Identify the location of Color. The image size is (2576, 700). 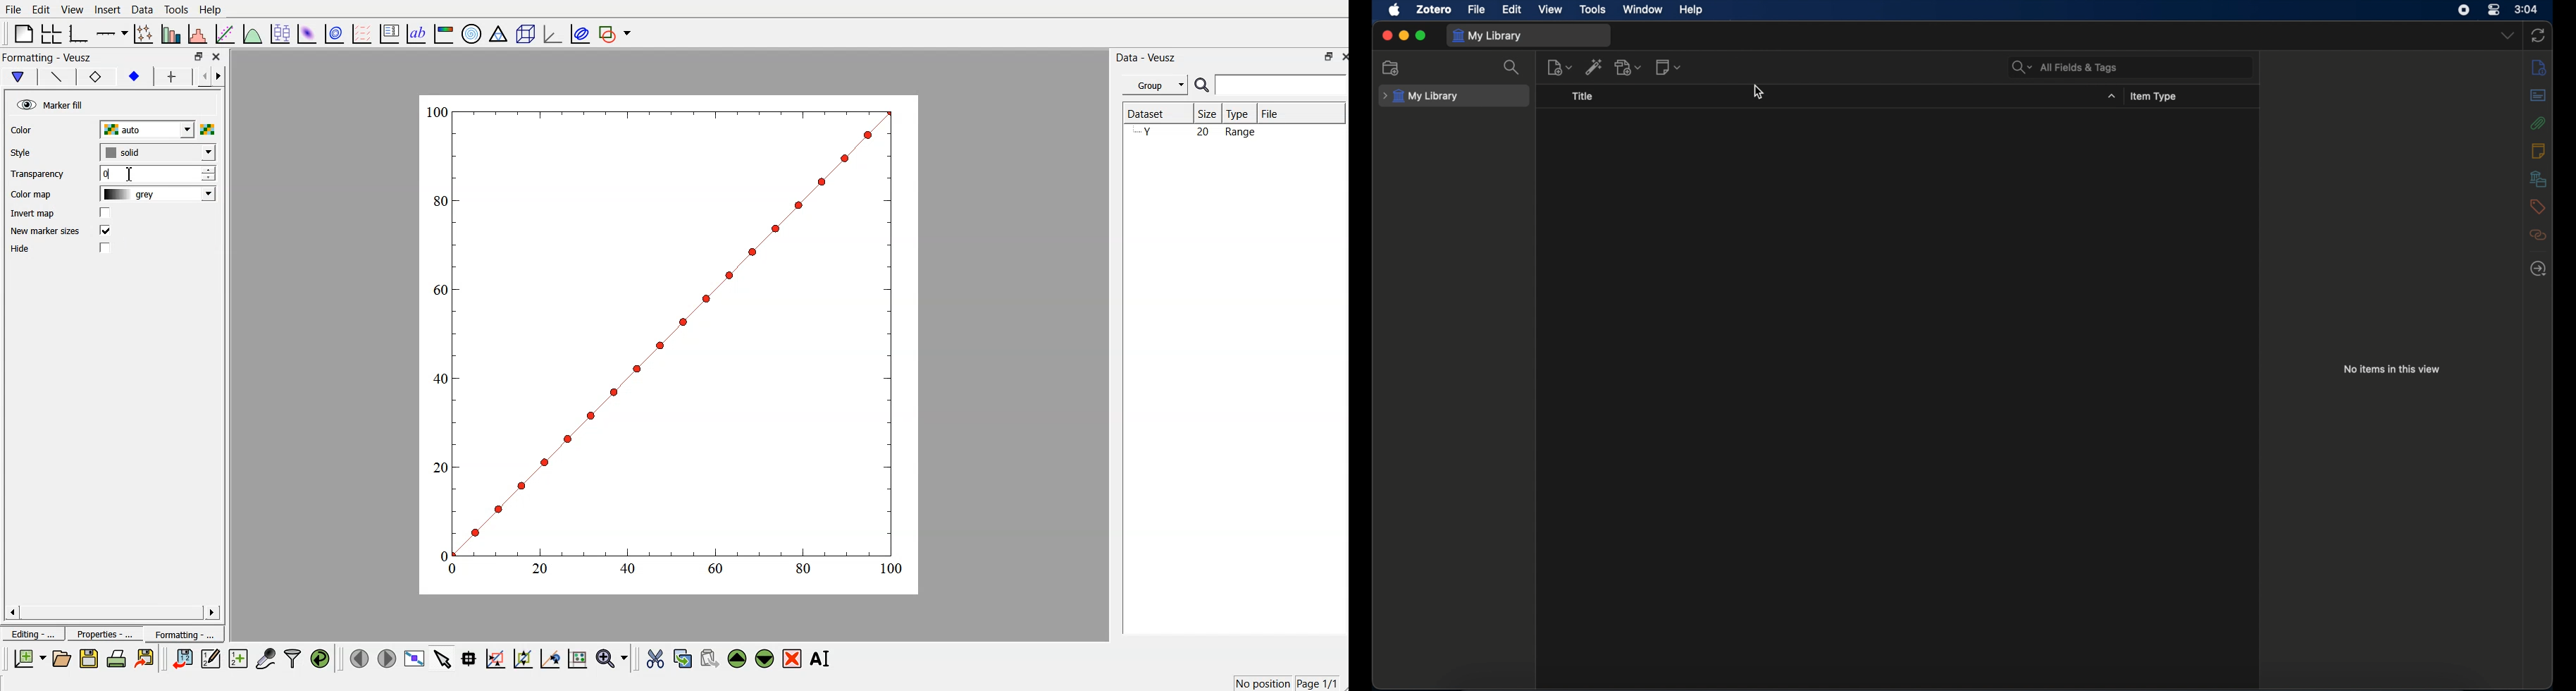
(25, 130).